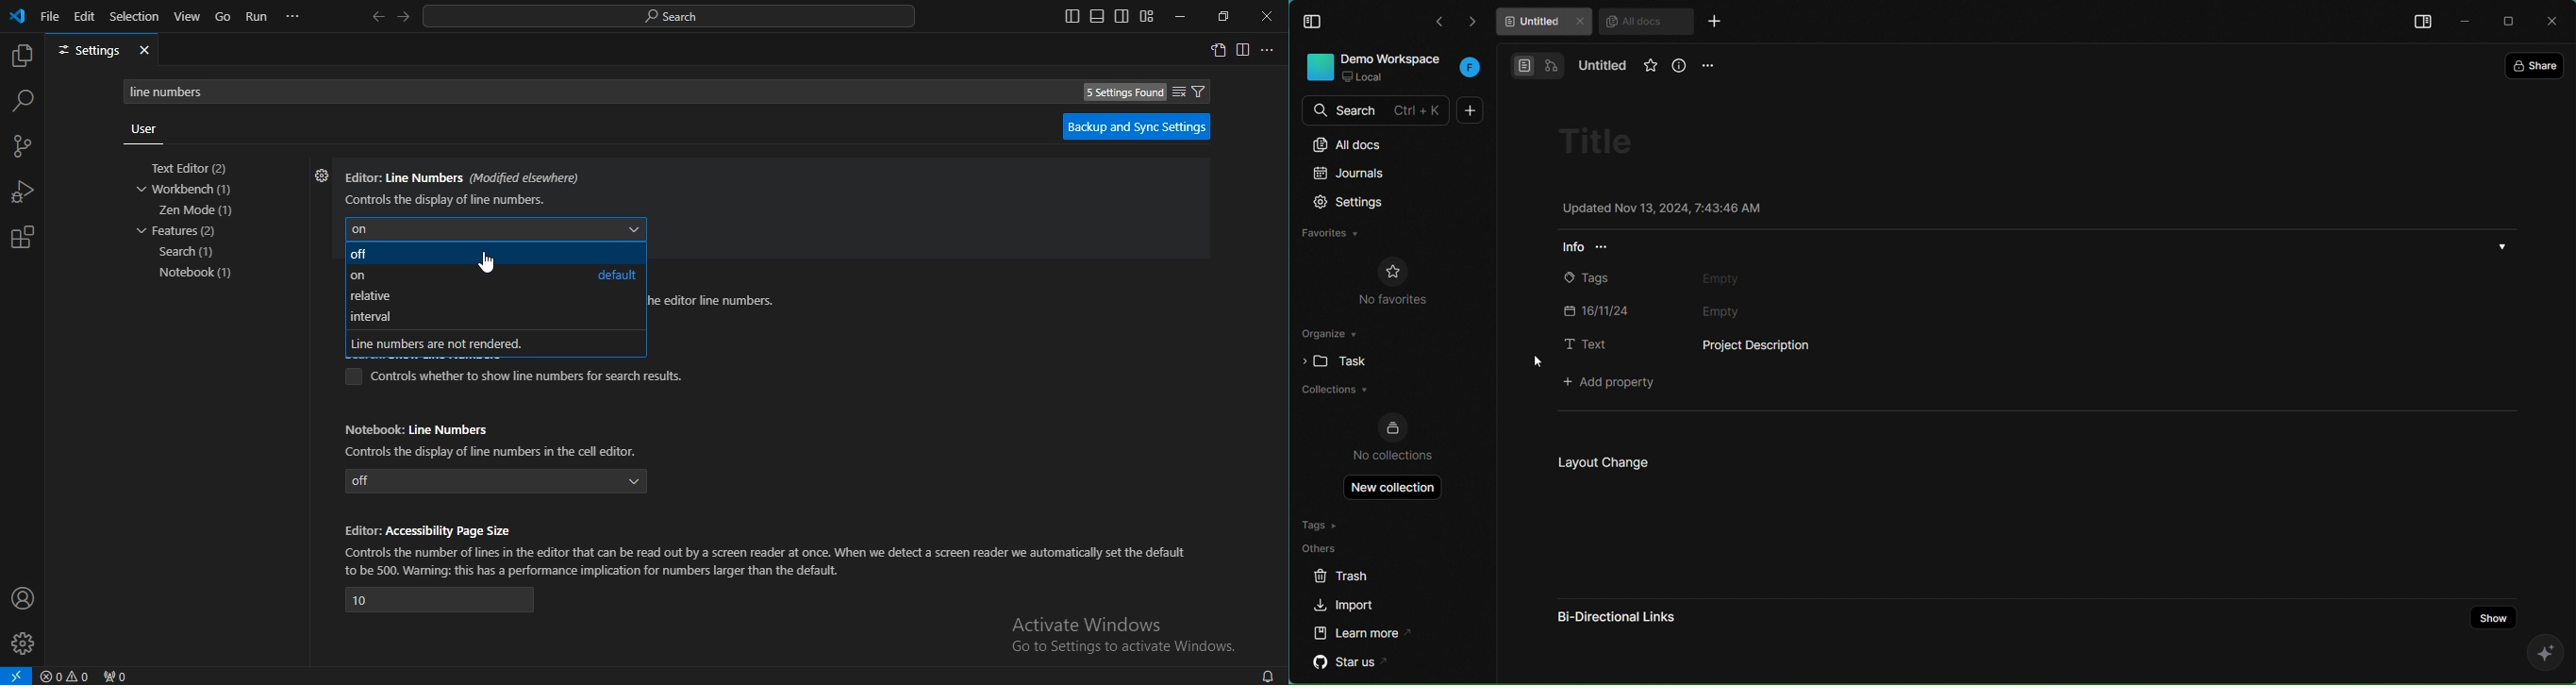 This screenshot has width=2576, height=700. What do you see at coordinates (1391, 69) in the screenshot?
I see `Demo Workspace
[Jr (]` at bounding box center [1391, 69].